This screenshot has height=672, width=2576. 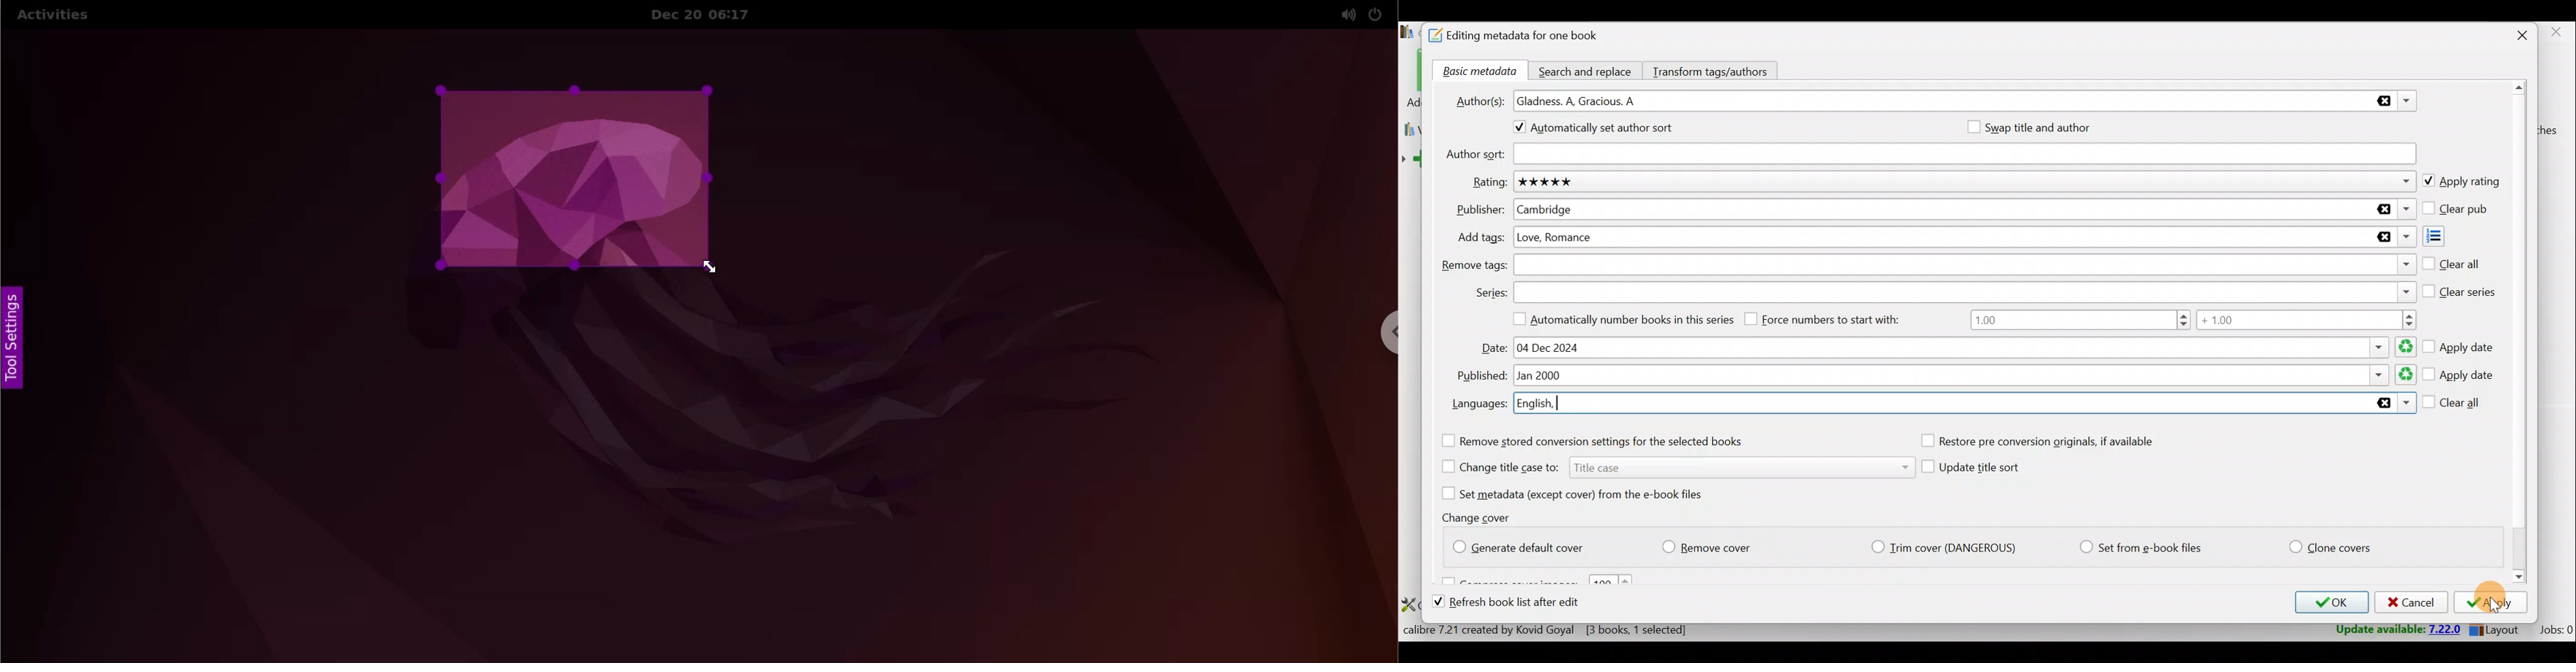 I want to click on Remove tags:, so click(x=1473, y=266).